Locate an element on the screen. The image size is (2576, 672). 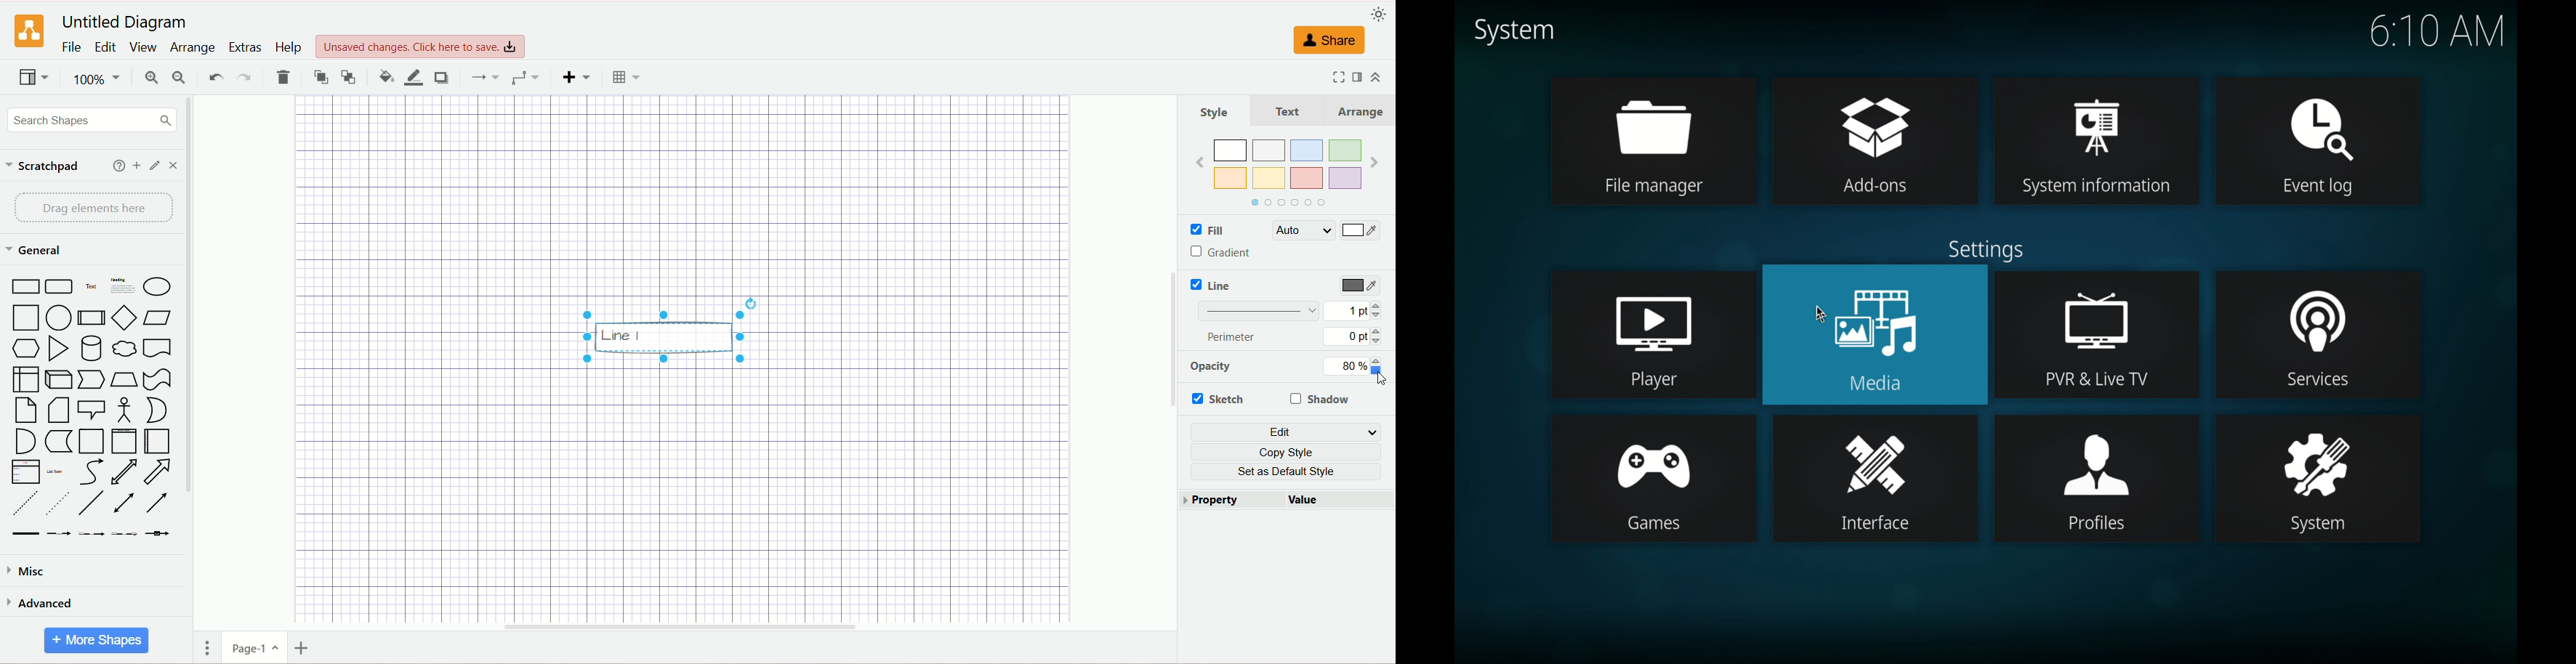
arrange is located at coordinates (193, 48).